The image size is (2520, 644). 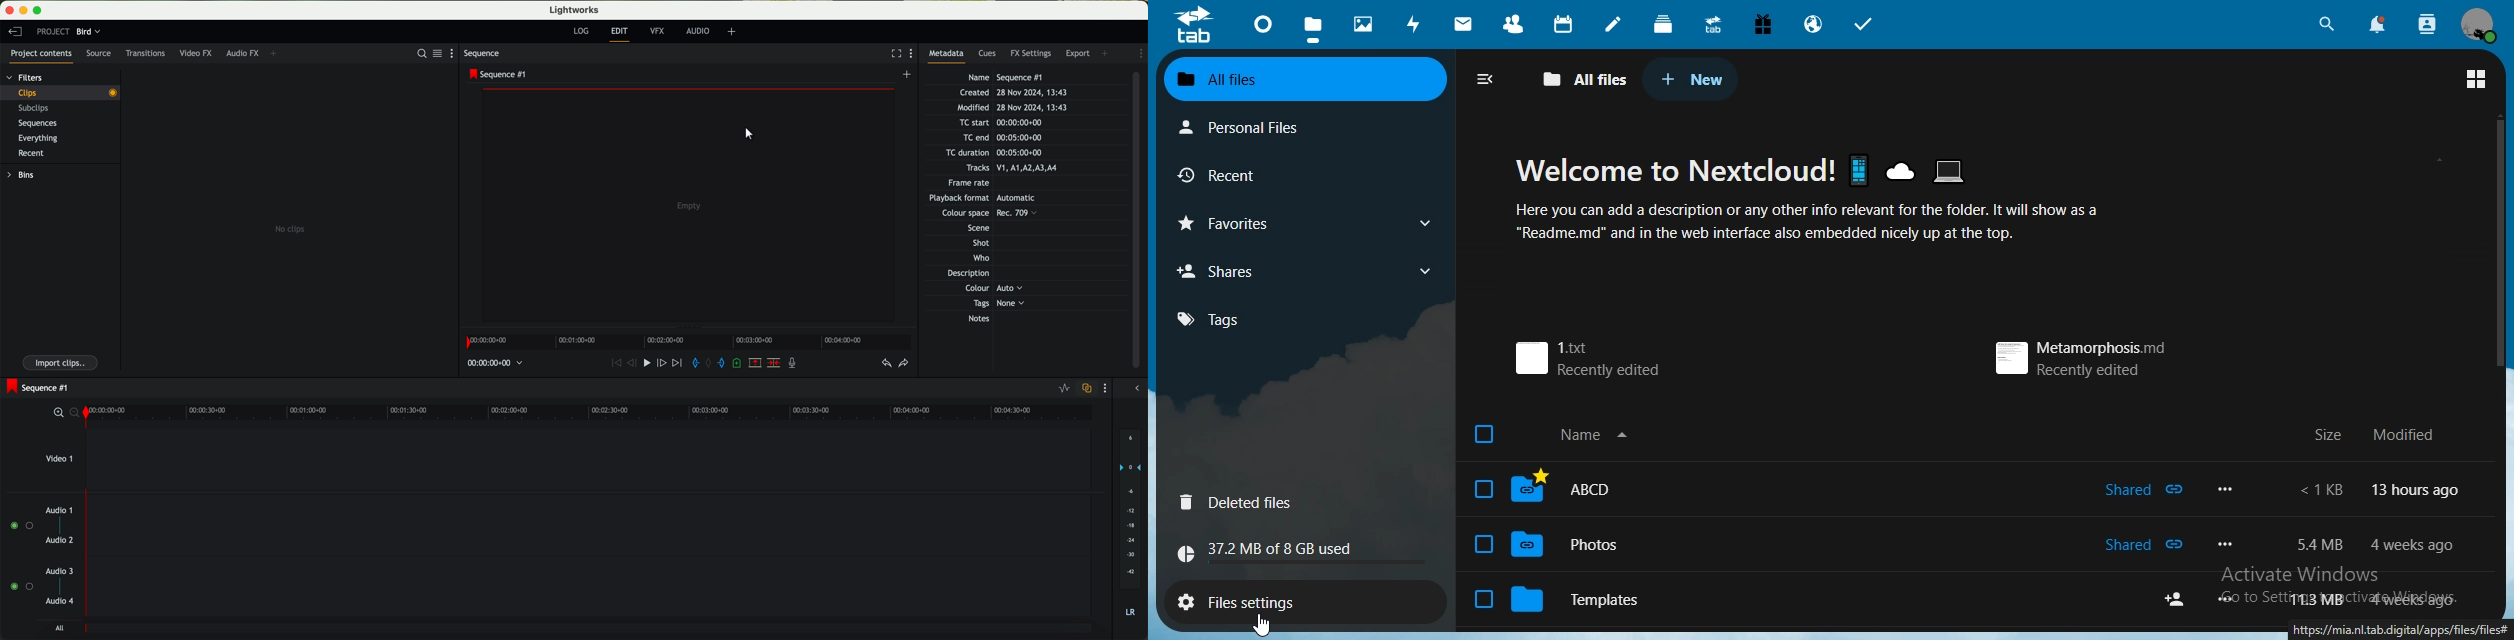 I want to click on size, so click(x=2320, y=437).